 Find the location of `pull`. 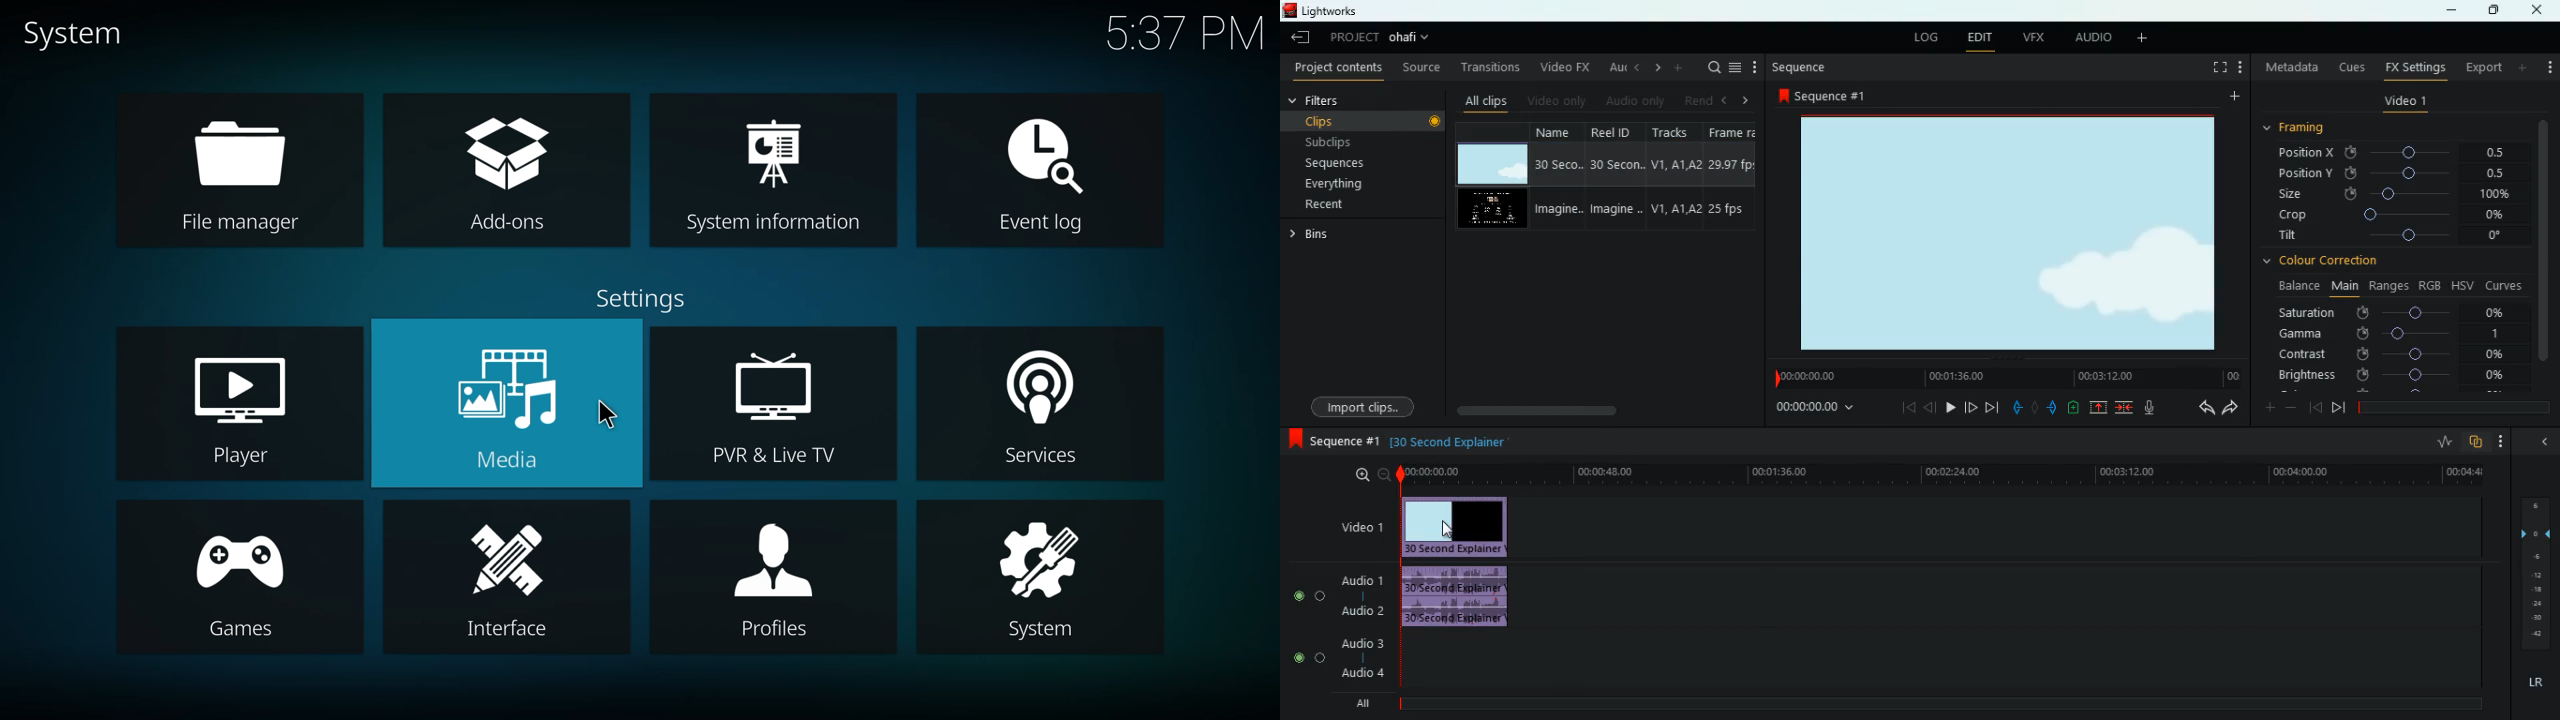

pull is located at coordinates (2016, 406).